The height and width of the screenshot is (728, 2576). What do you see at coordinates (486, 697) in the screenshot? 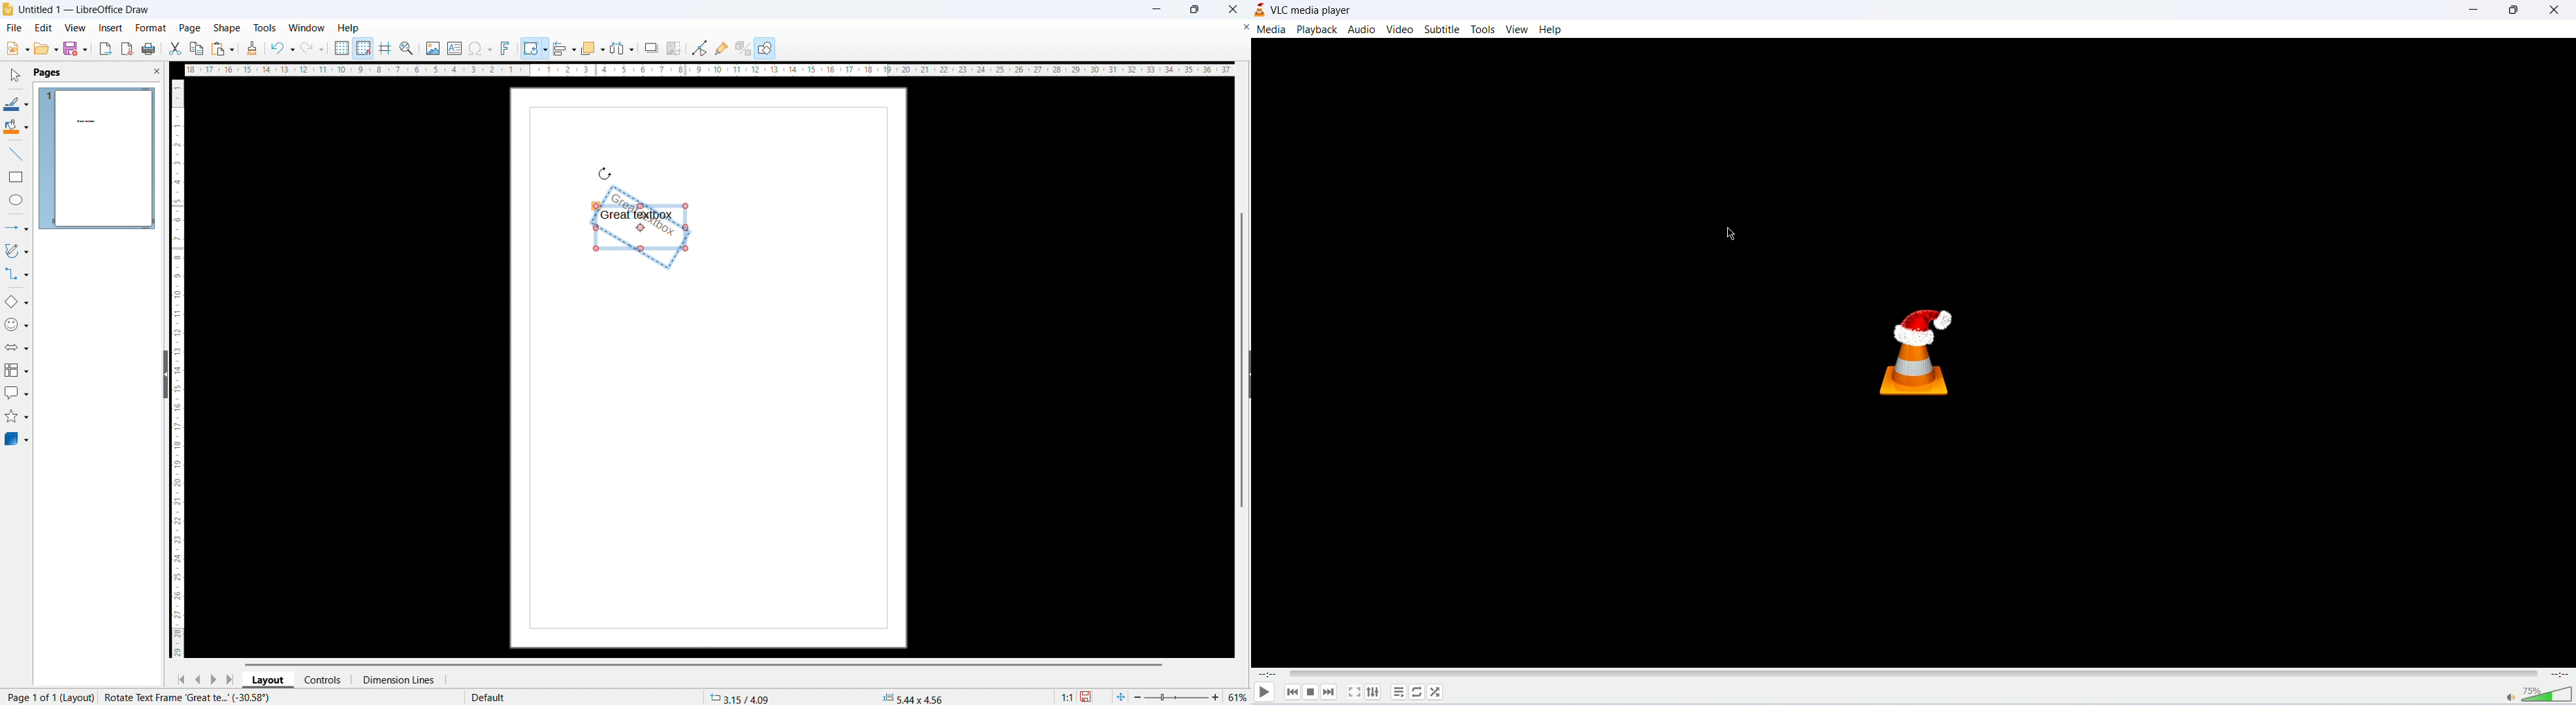
I see `default page style` at bounding box center [486, 697].